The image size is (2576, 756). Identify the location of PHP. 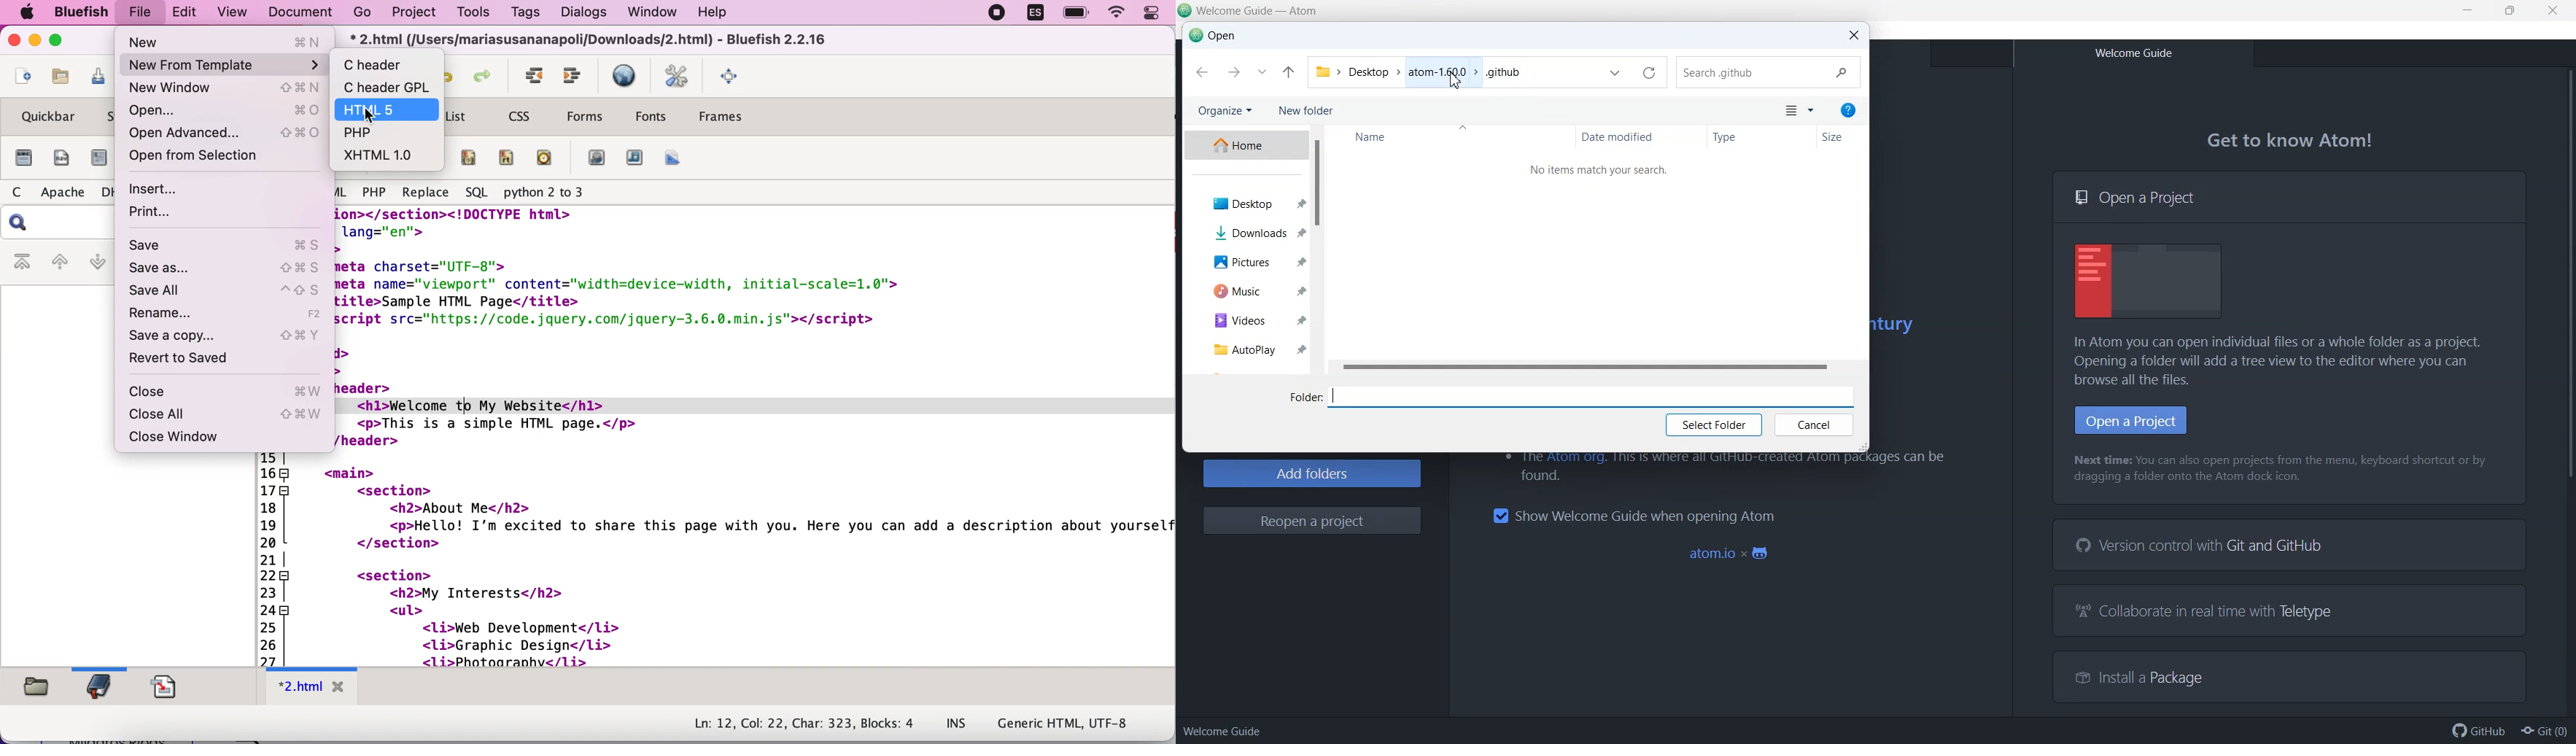
(375, 192).